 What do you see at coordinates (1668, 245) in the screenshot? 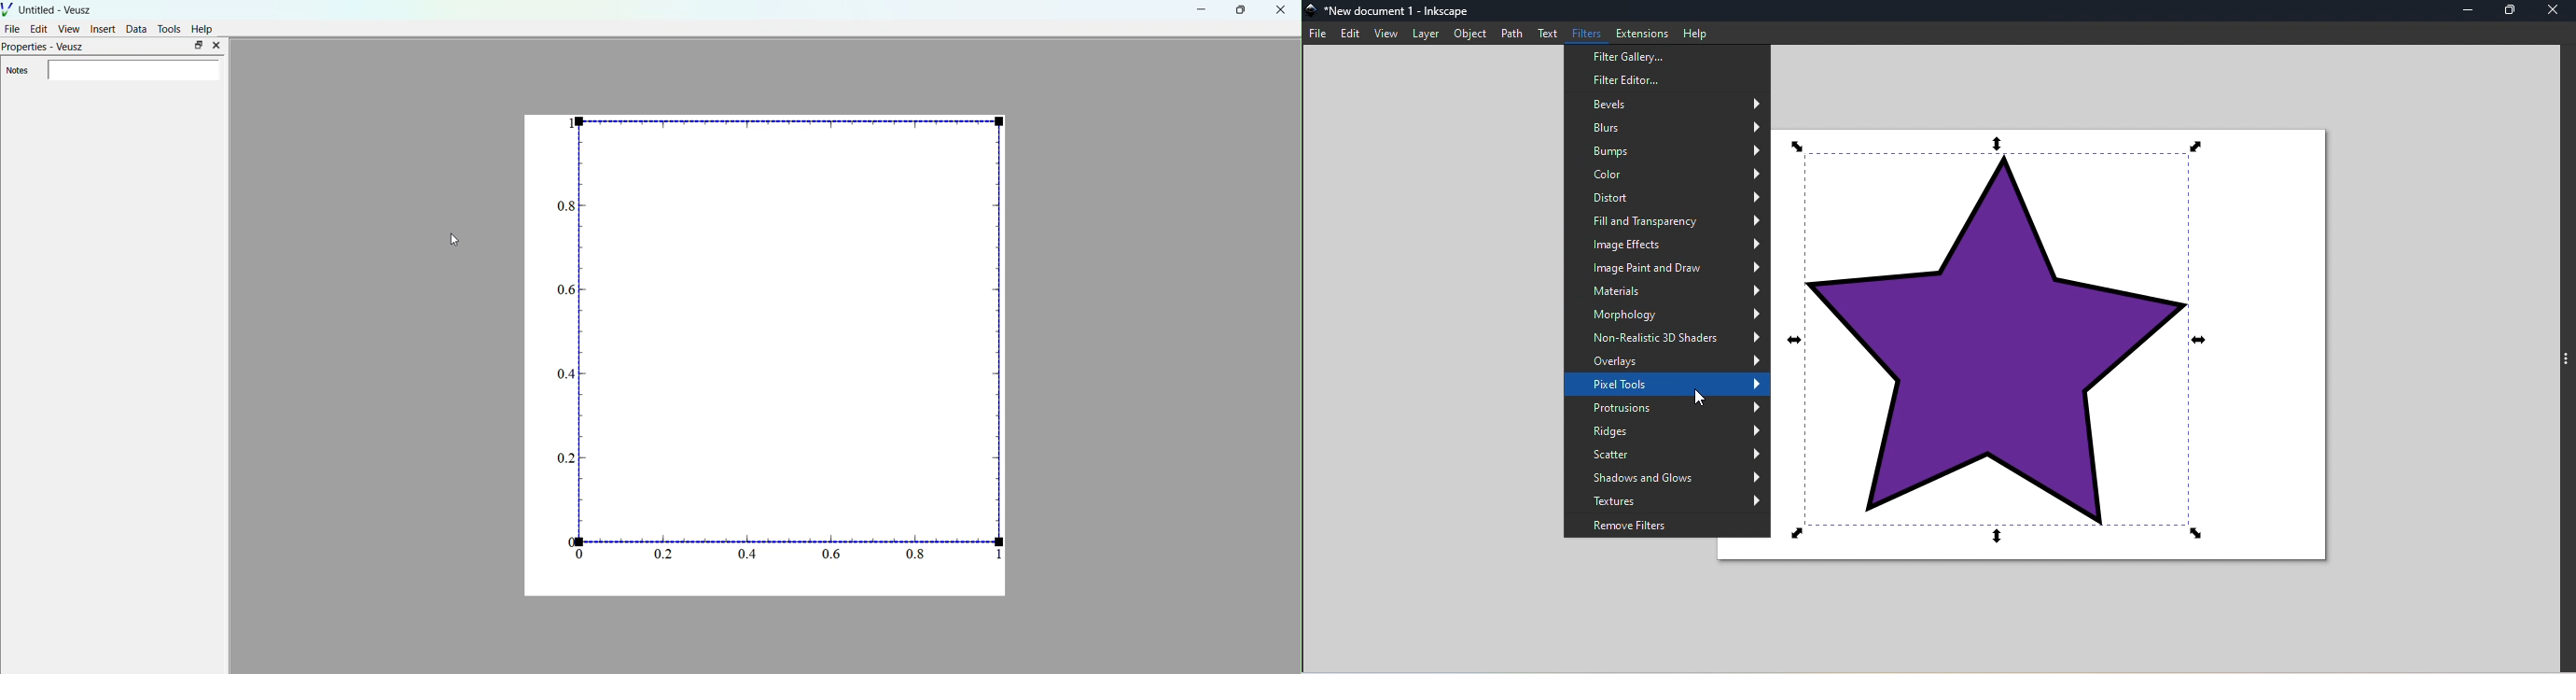
I see `Image effects` at bounding box center [1668, 245].